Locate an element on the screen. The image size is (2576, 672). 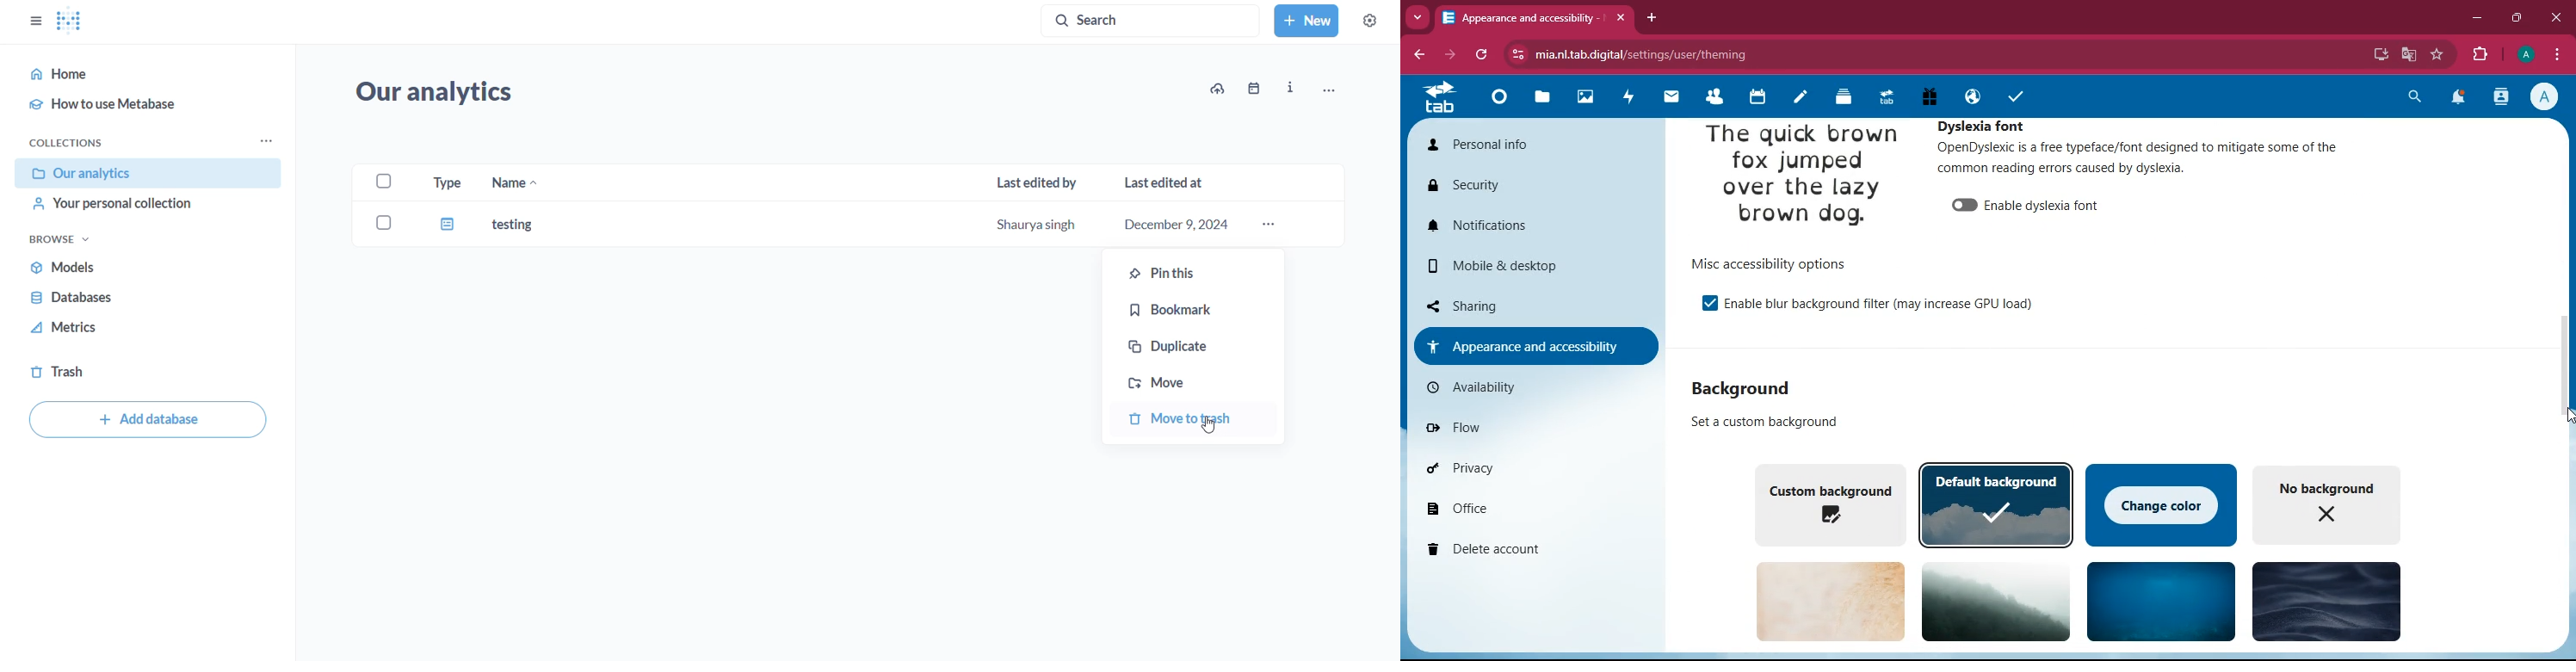
activity is located at coordinates (1624, 98).